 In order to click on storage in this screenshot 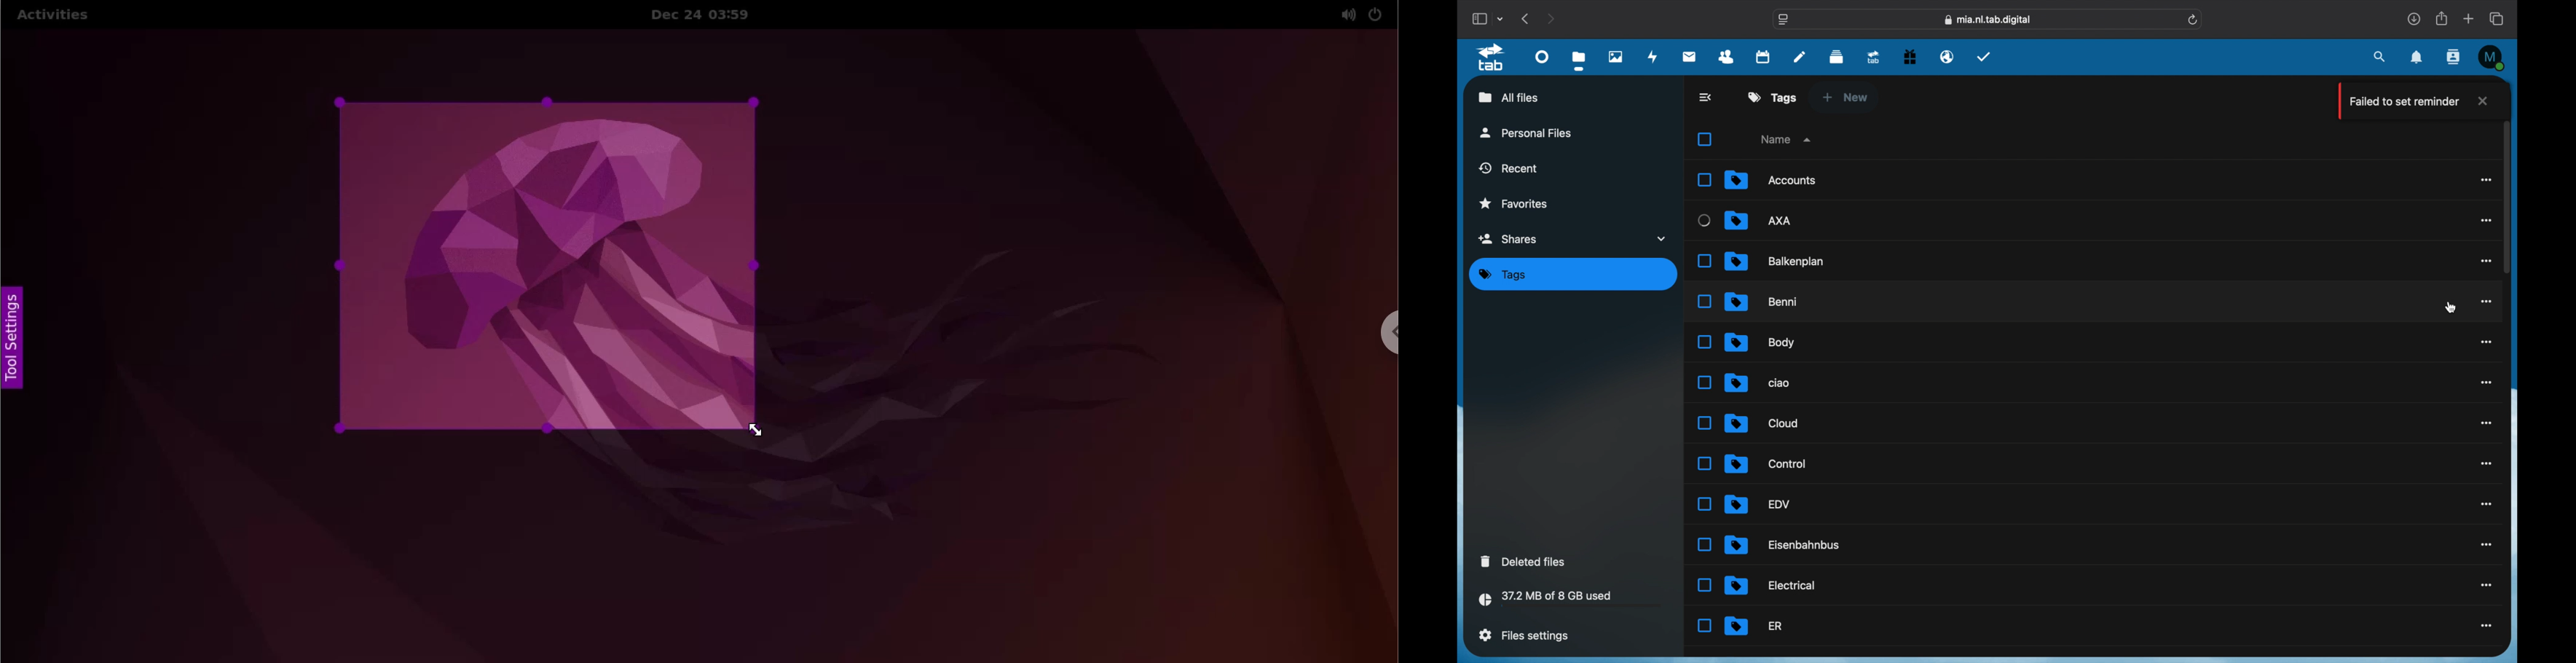, I will do `click(1571, 600)`.